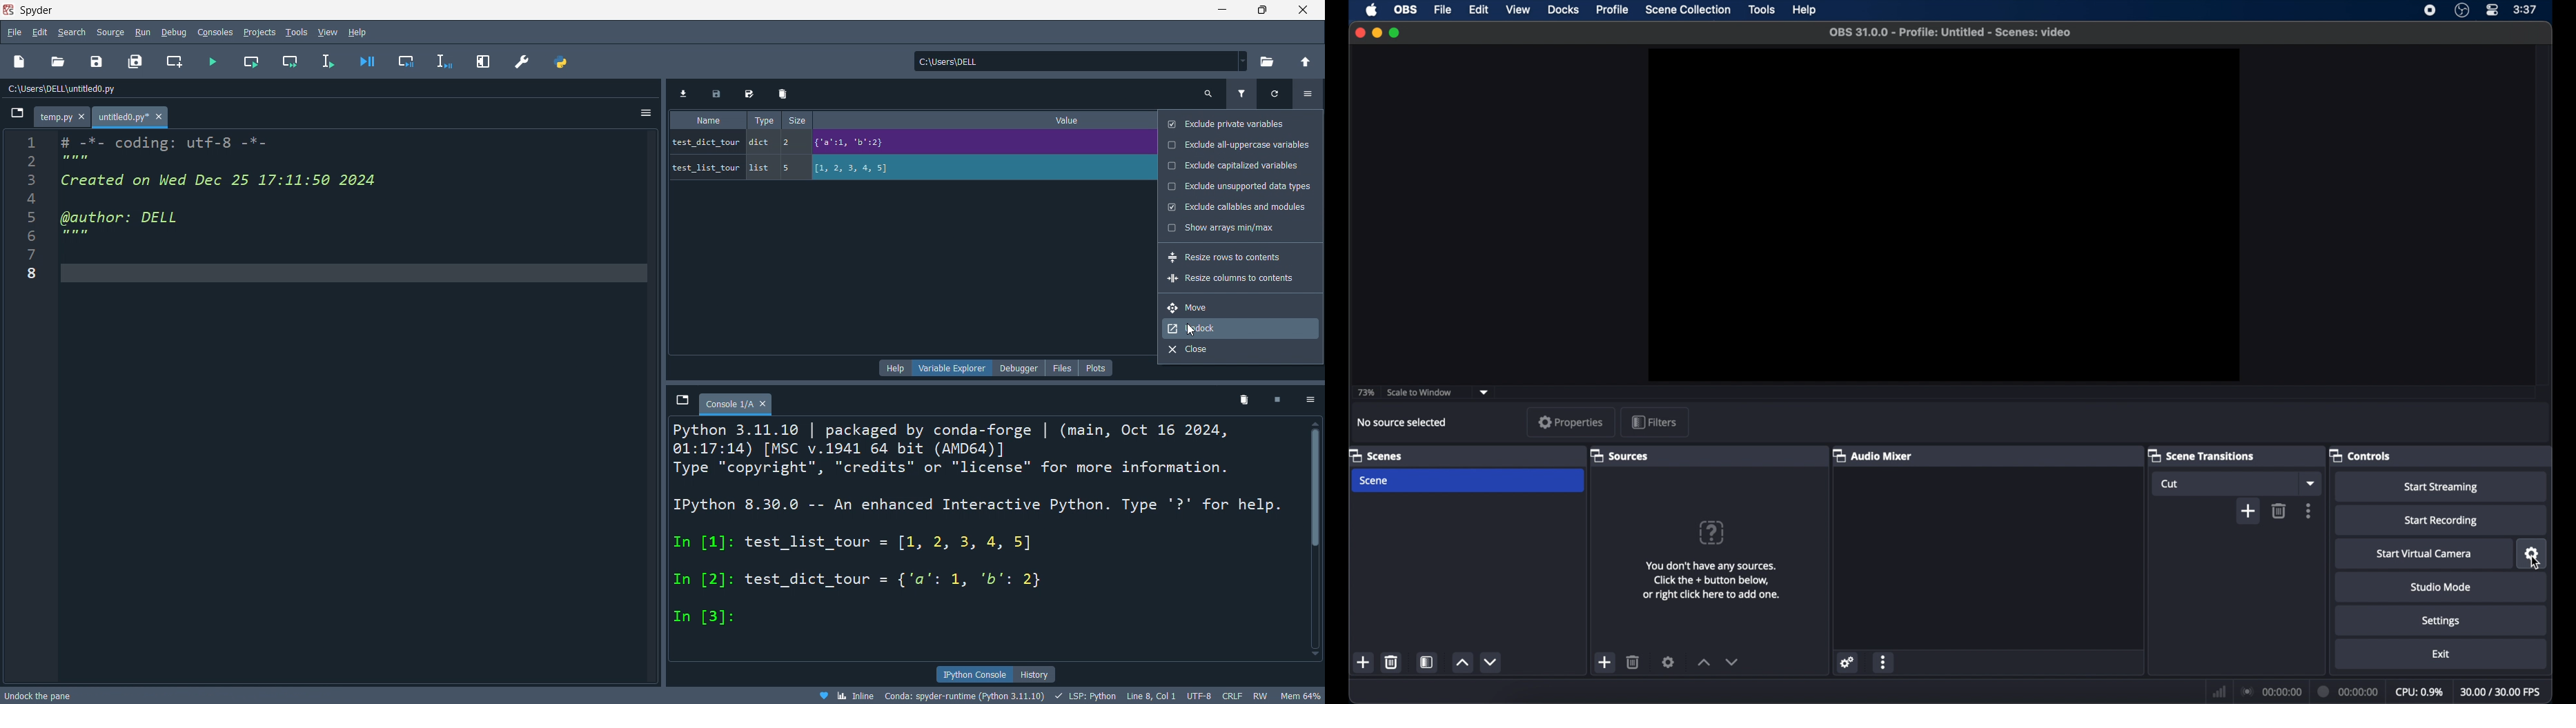  I want to click on delete, so click(1245, 400).